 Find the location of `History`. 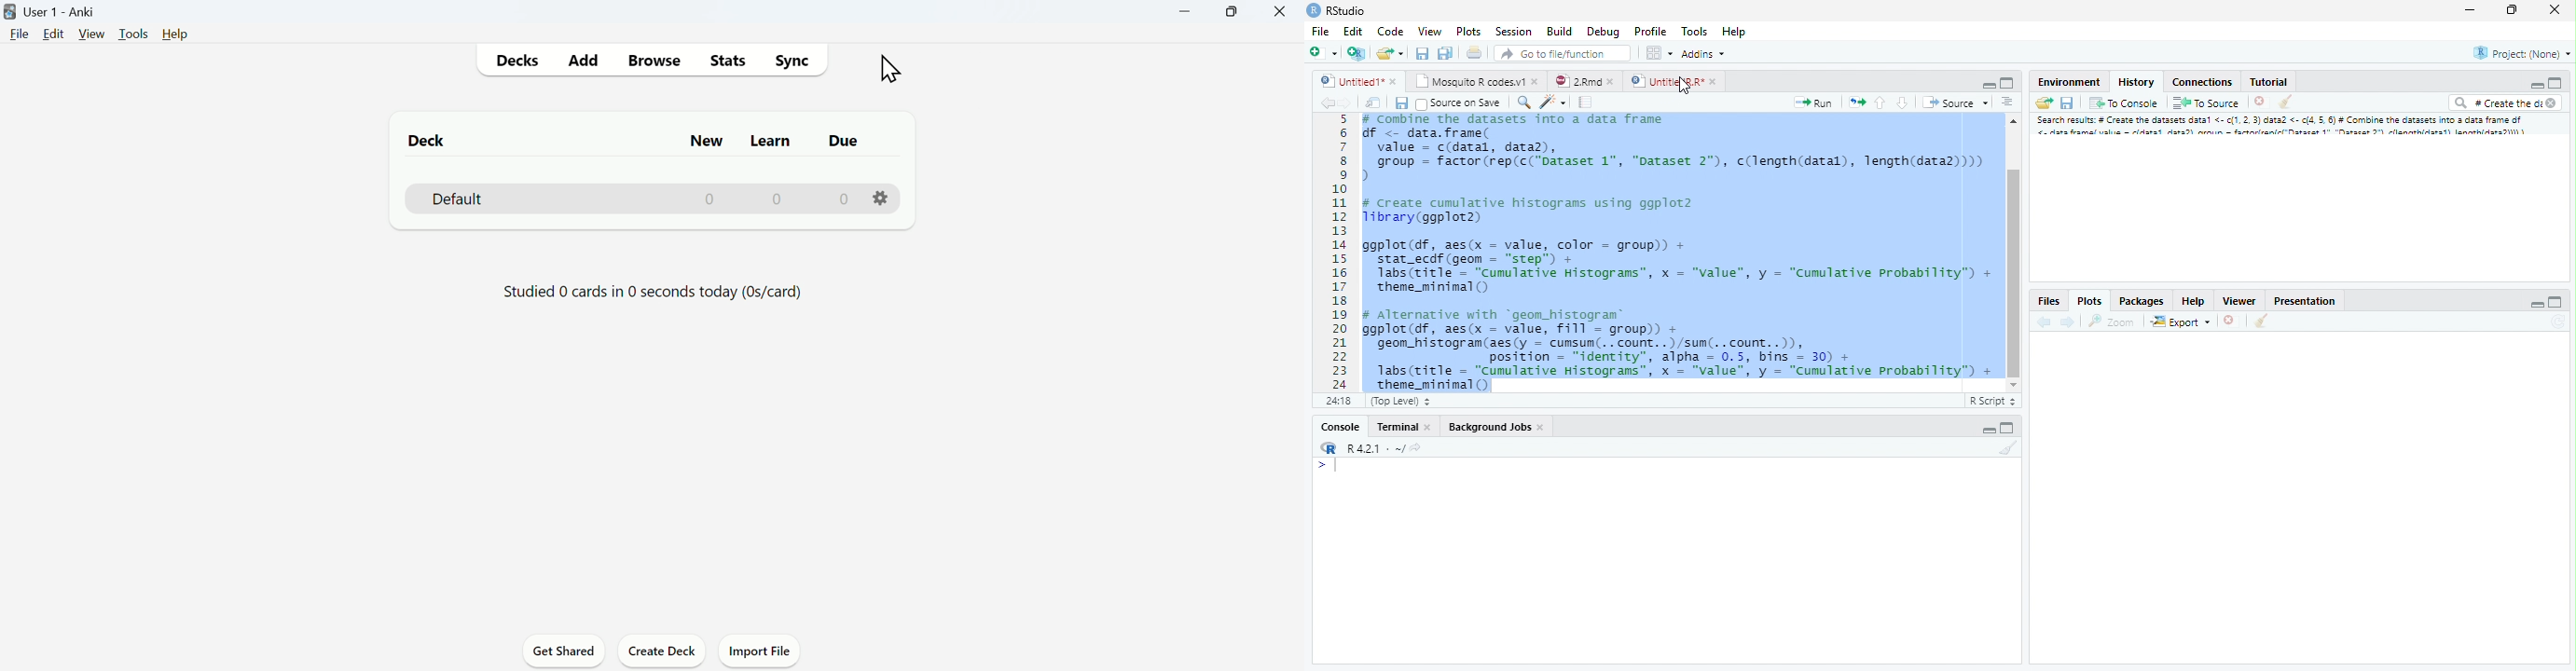

History is located at coordinates (2136, 81).